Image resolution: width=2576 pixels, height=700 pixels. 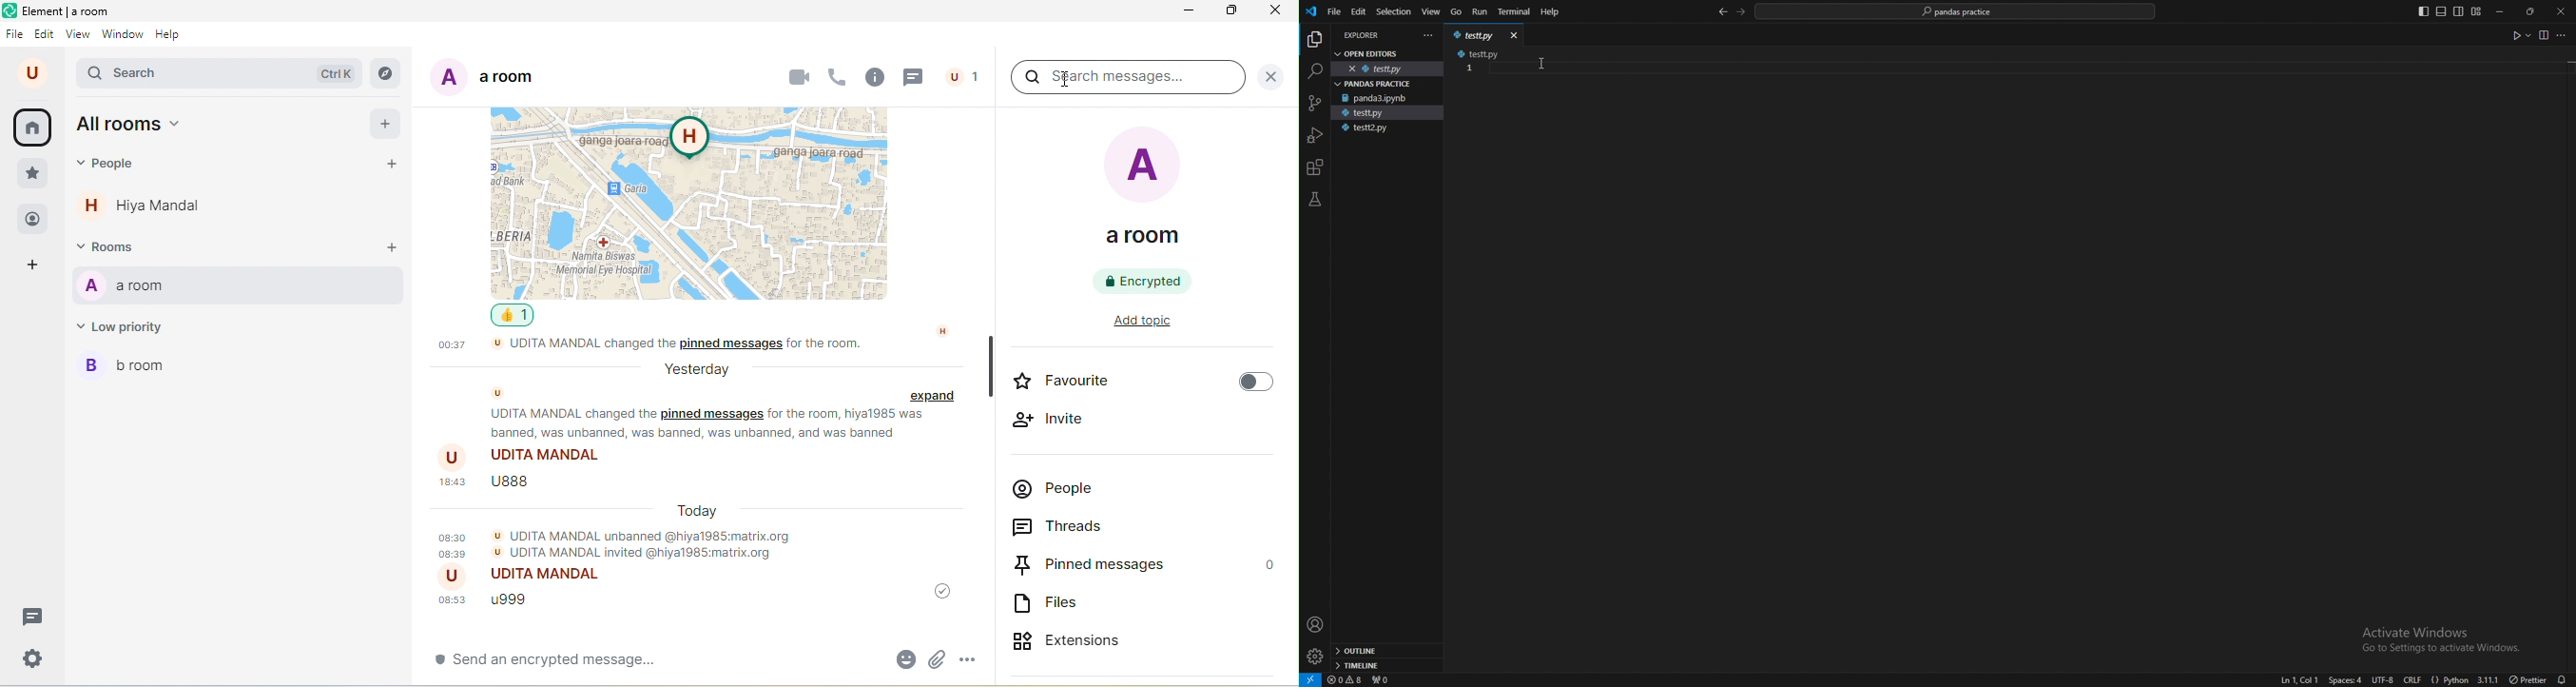 I want to click on hiya mandal, so click(x=149, y=209).